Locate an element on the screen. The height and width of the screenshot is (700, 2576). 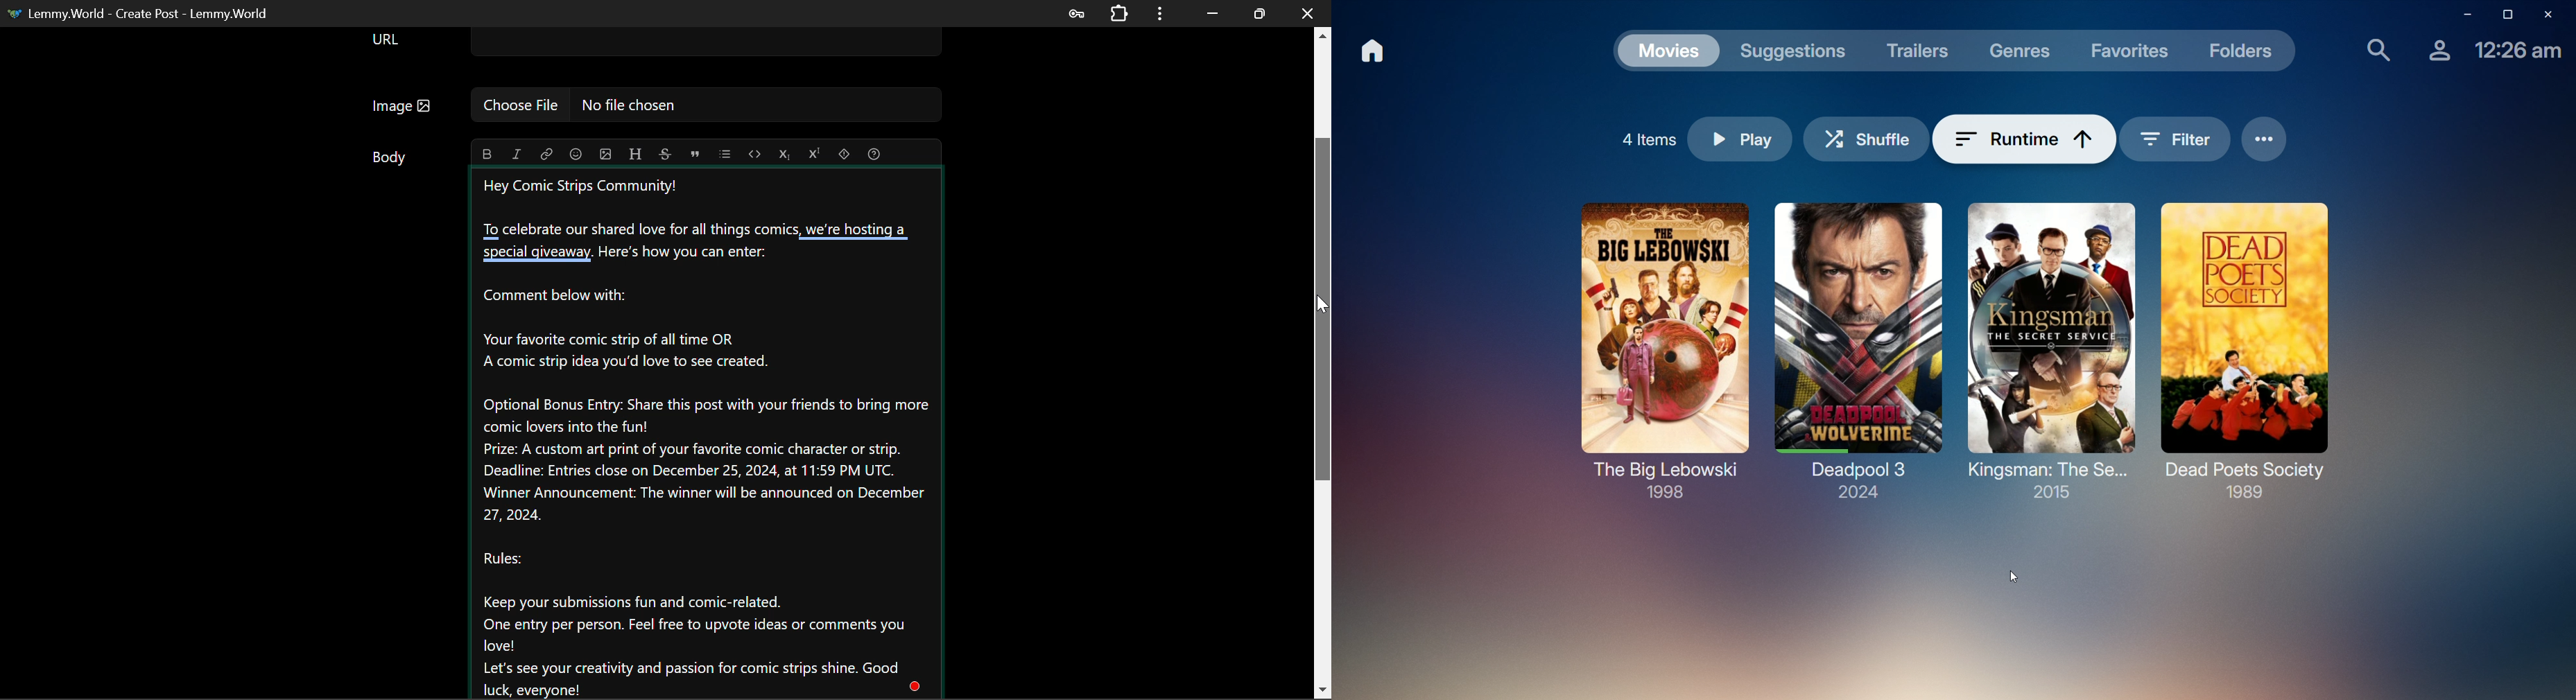
Options is located at coordinates (2251, 139).